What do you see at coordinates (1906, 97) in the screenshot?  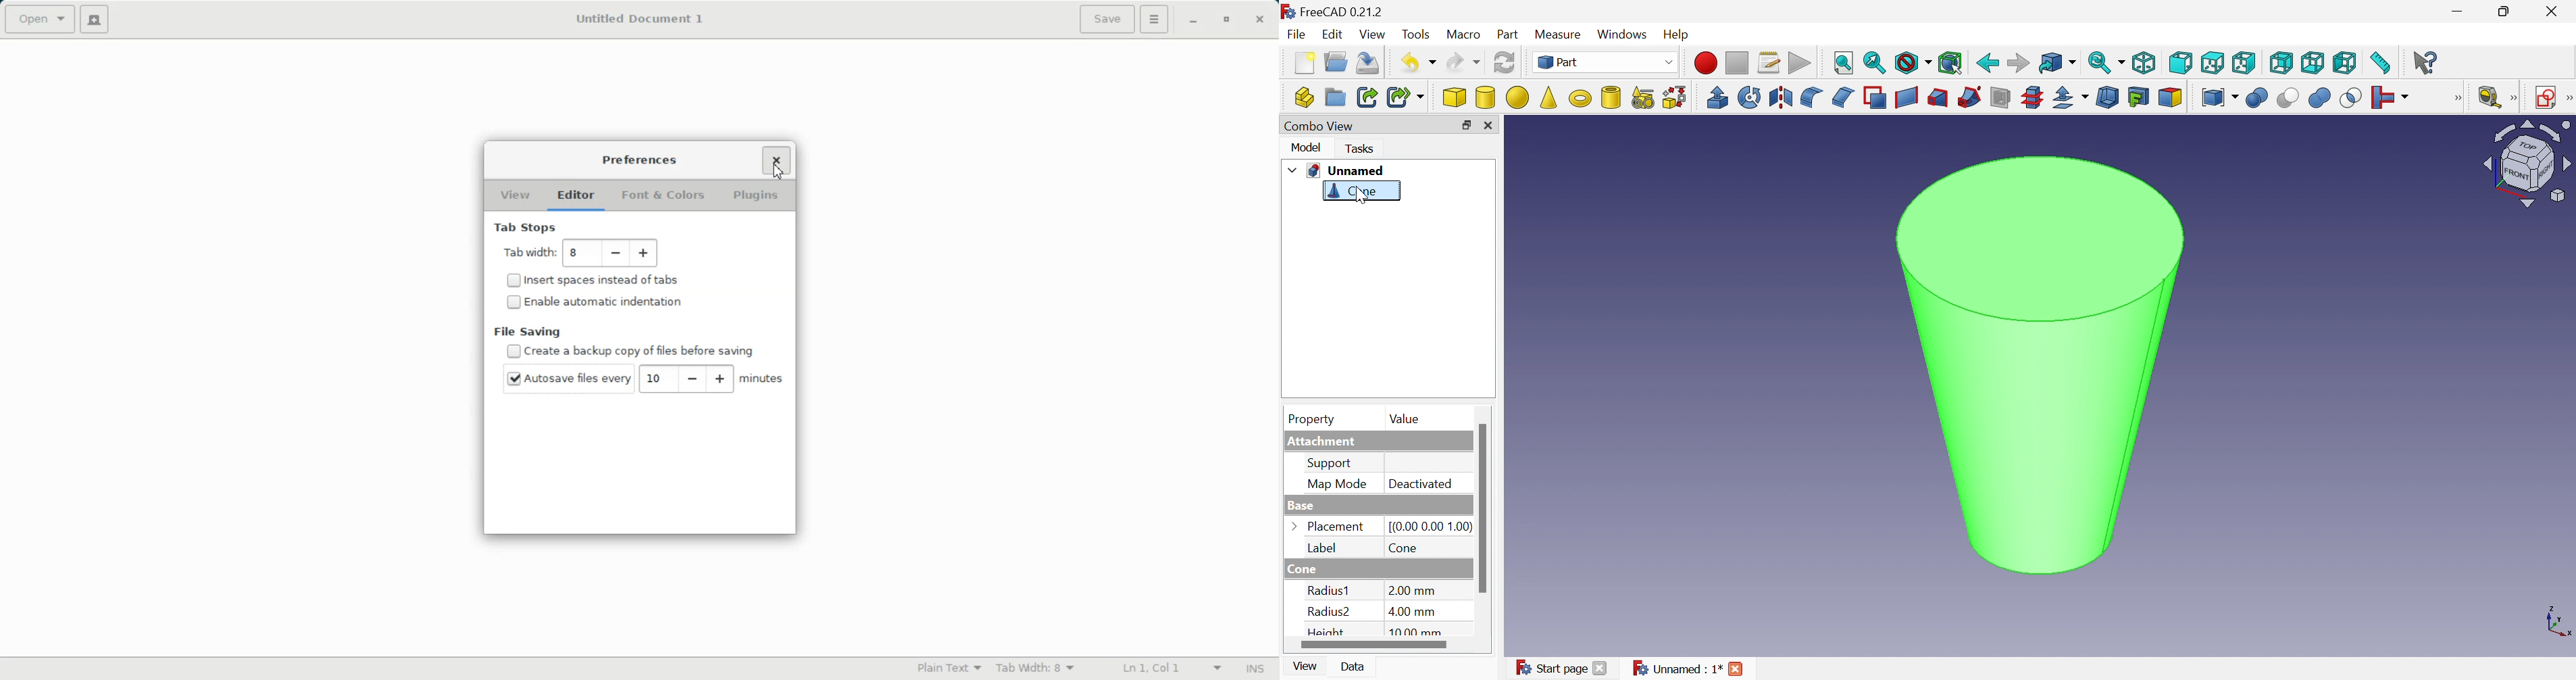 I see `Create ruled surface` at bounding box center [1906, 97].